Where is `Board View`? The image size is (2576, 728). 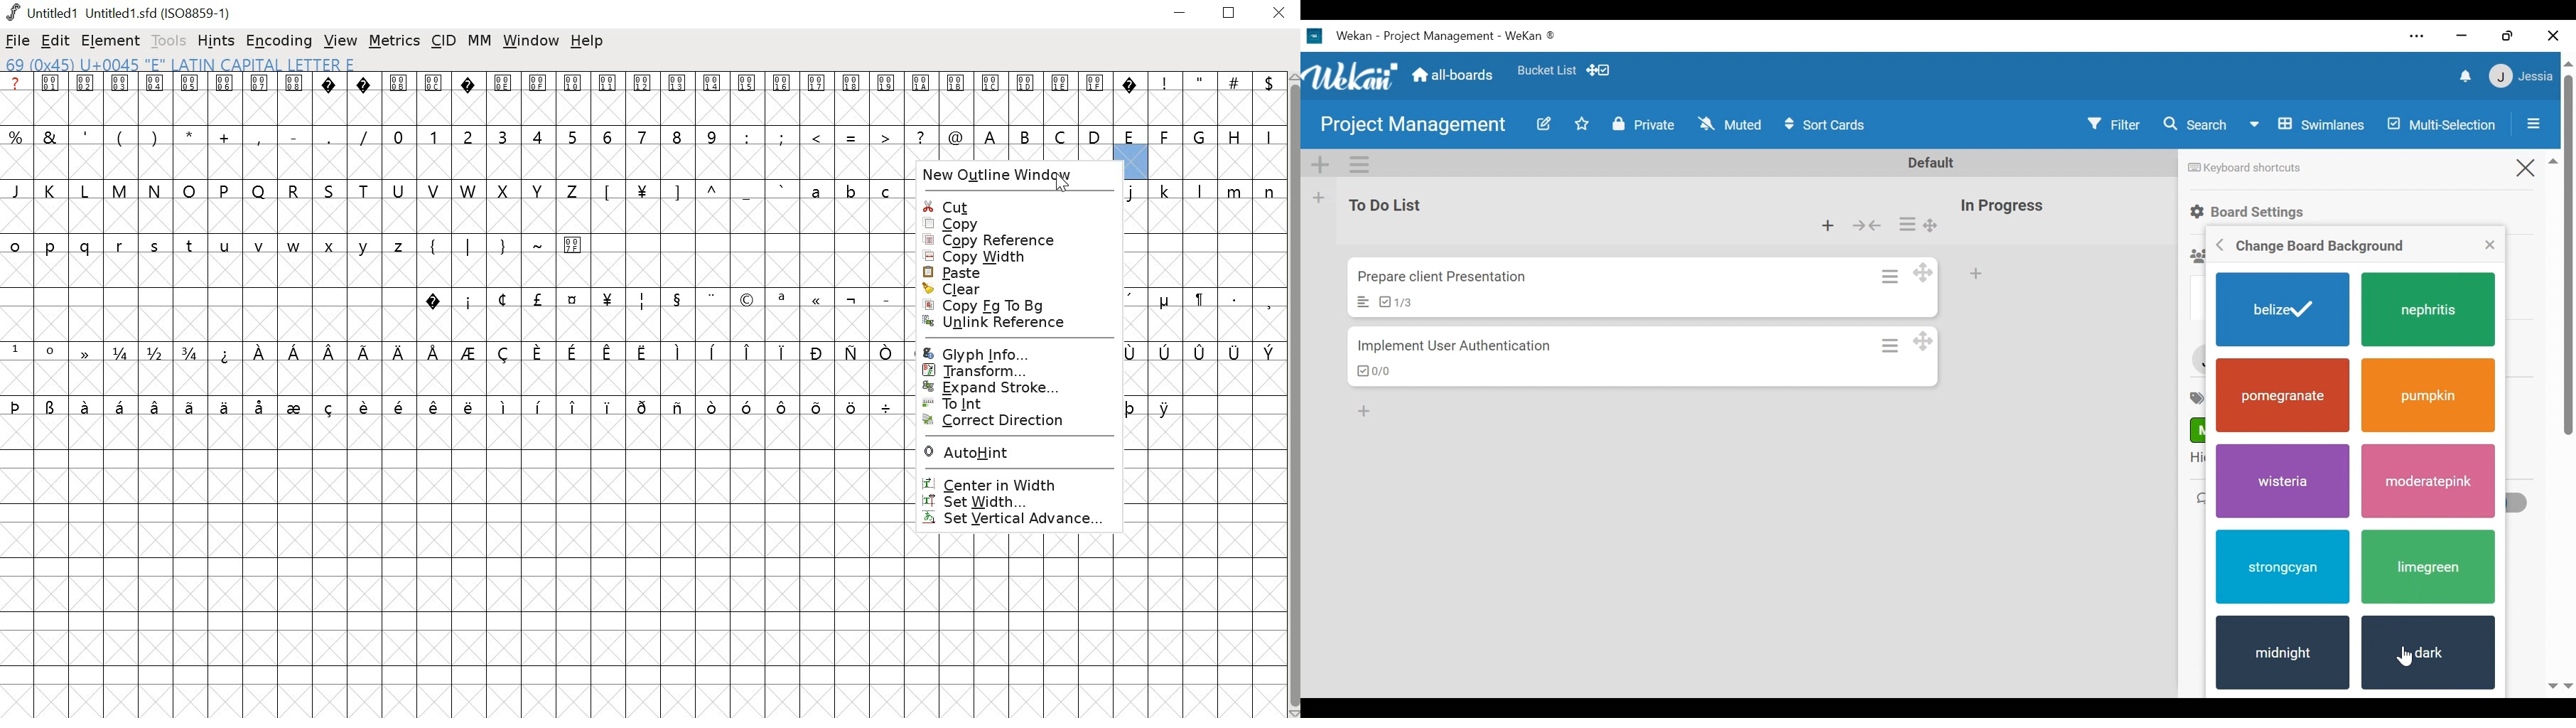
Board View is located at coordinates (2306, 125).